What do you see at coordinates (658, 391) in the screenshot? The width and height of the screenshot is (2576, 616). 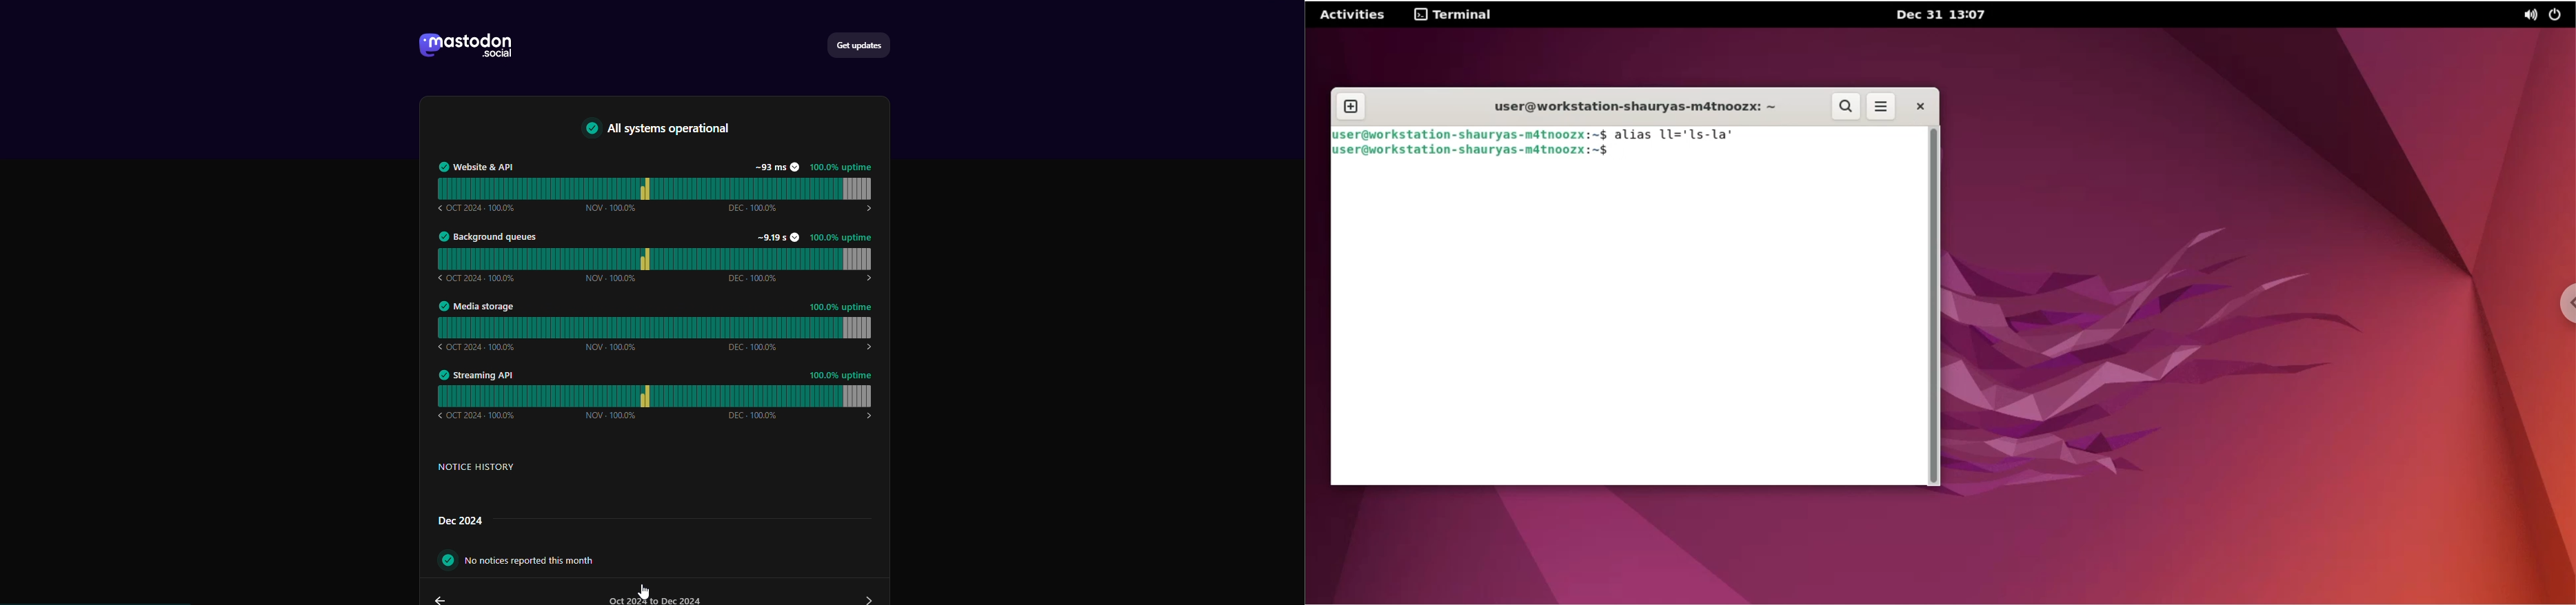 I see `streaming api status` at bounding box center [658, 391].